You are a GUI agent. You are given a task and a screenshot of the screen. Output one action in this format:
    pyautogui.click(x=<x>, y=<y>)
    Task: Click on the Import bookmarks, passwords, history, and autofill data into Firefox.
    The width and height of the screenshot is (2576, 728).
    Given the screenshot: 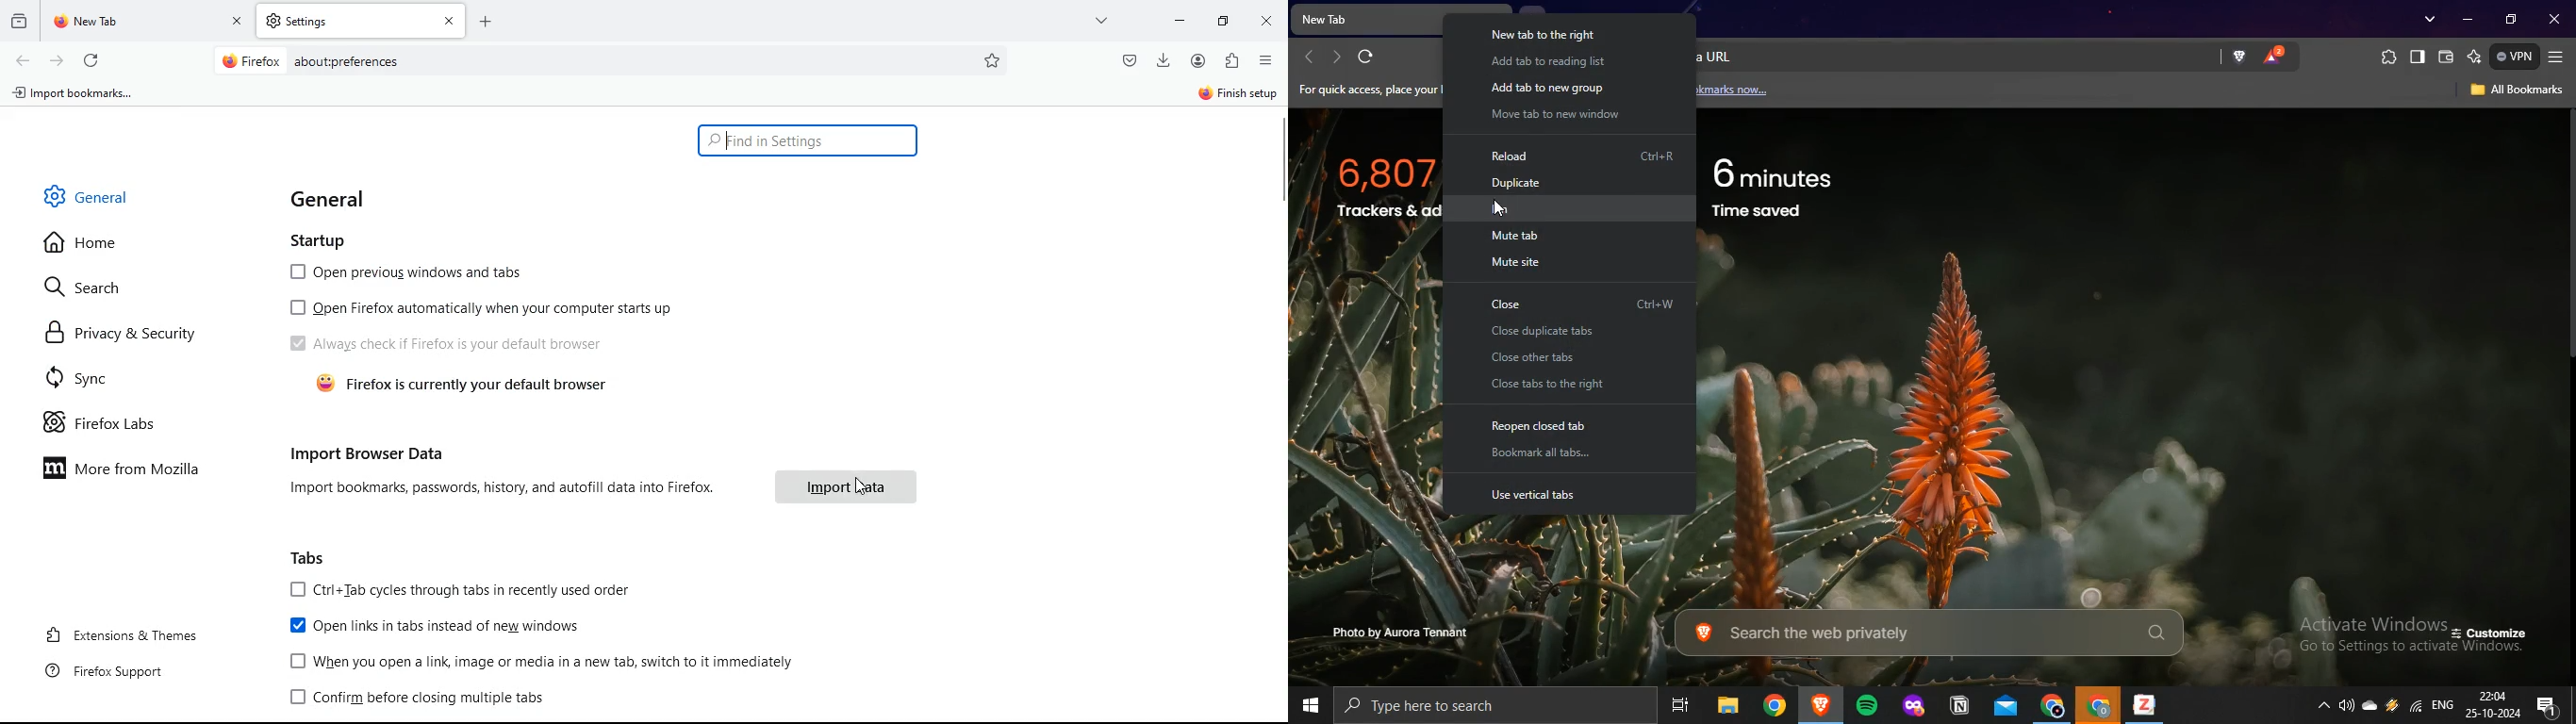 What is the action you would take?
    pyautogui.click(x=504, y=486)
    